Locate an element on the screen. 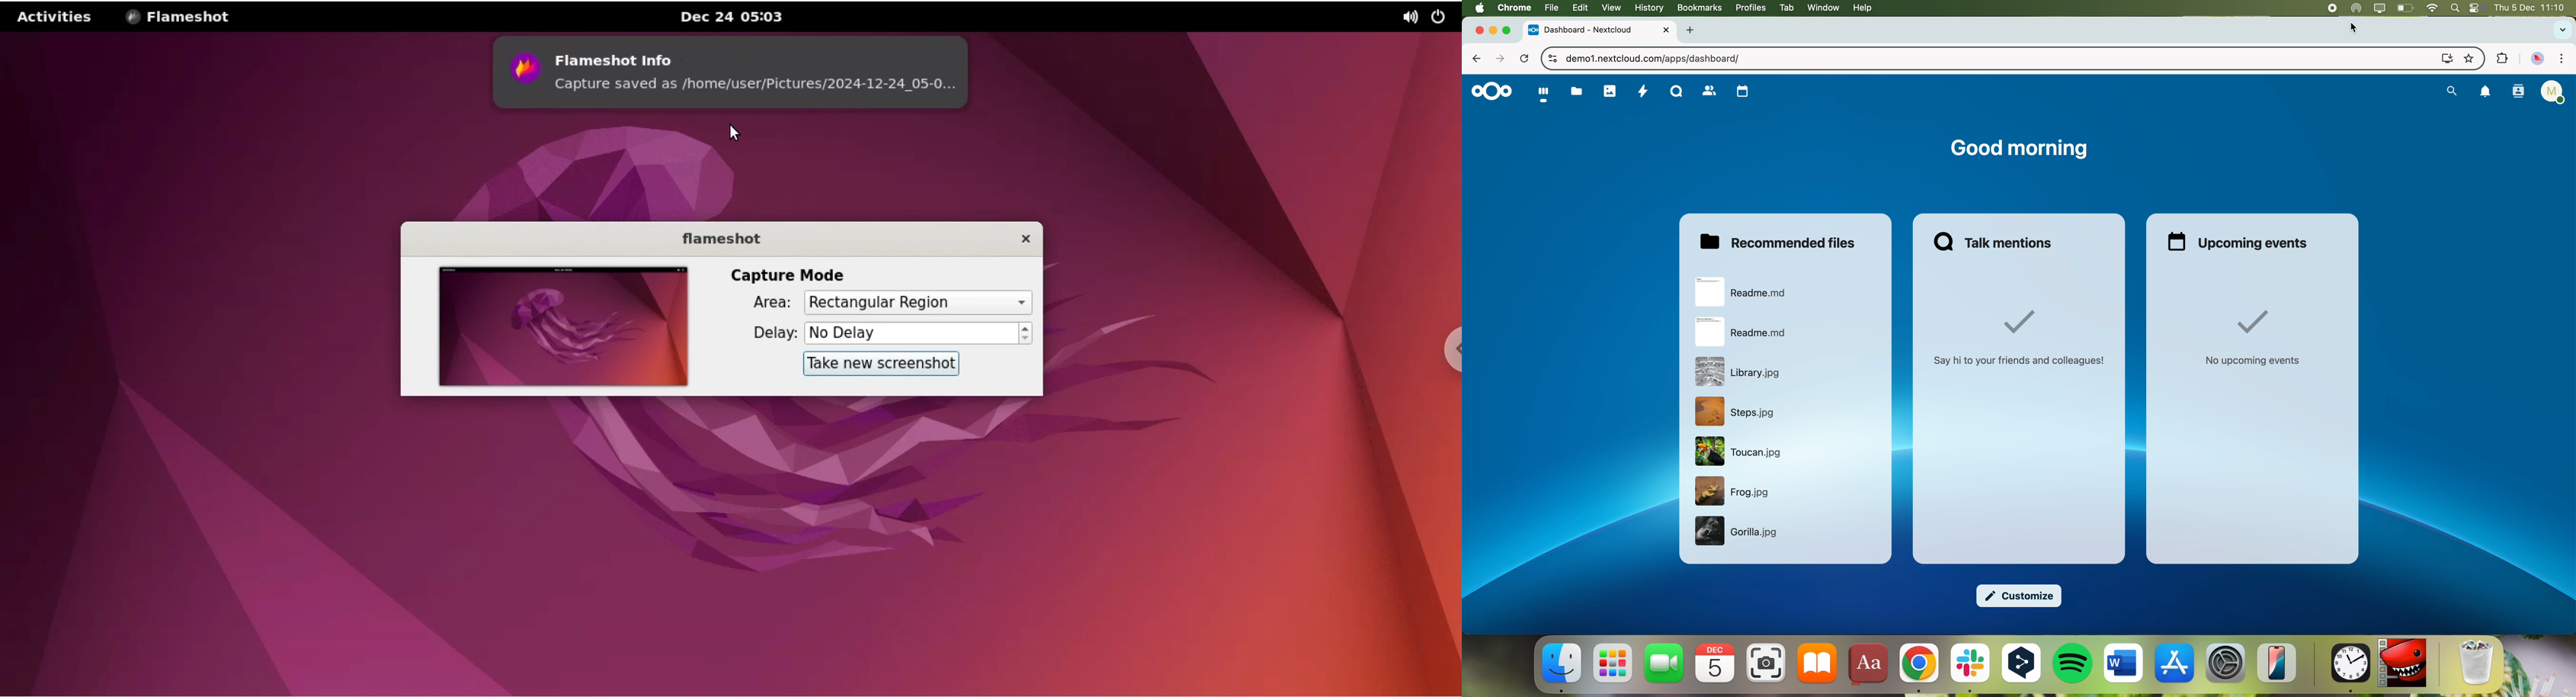  activity is located at coordinates (1643, 92).